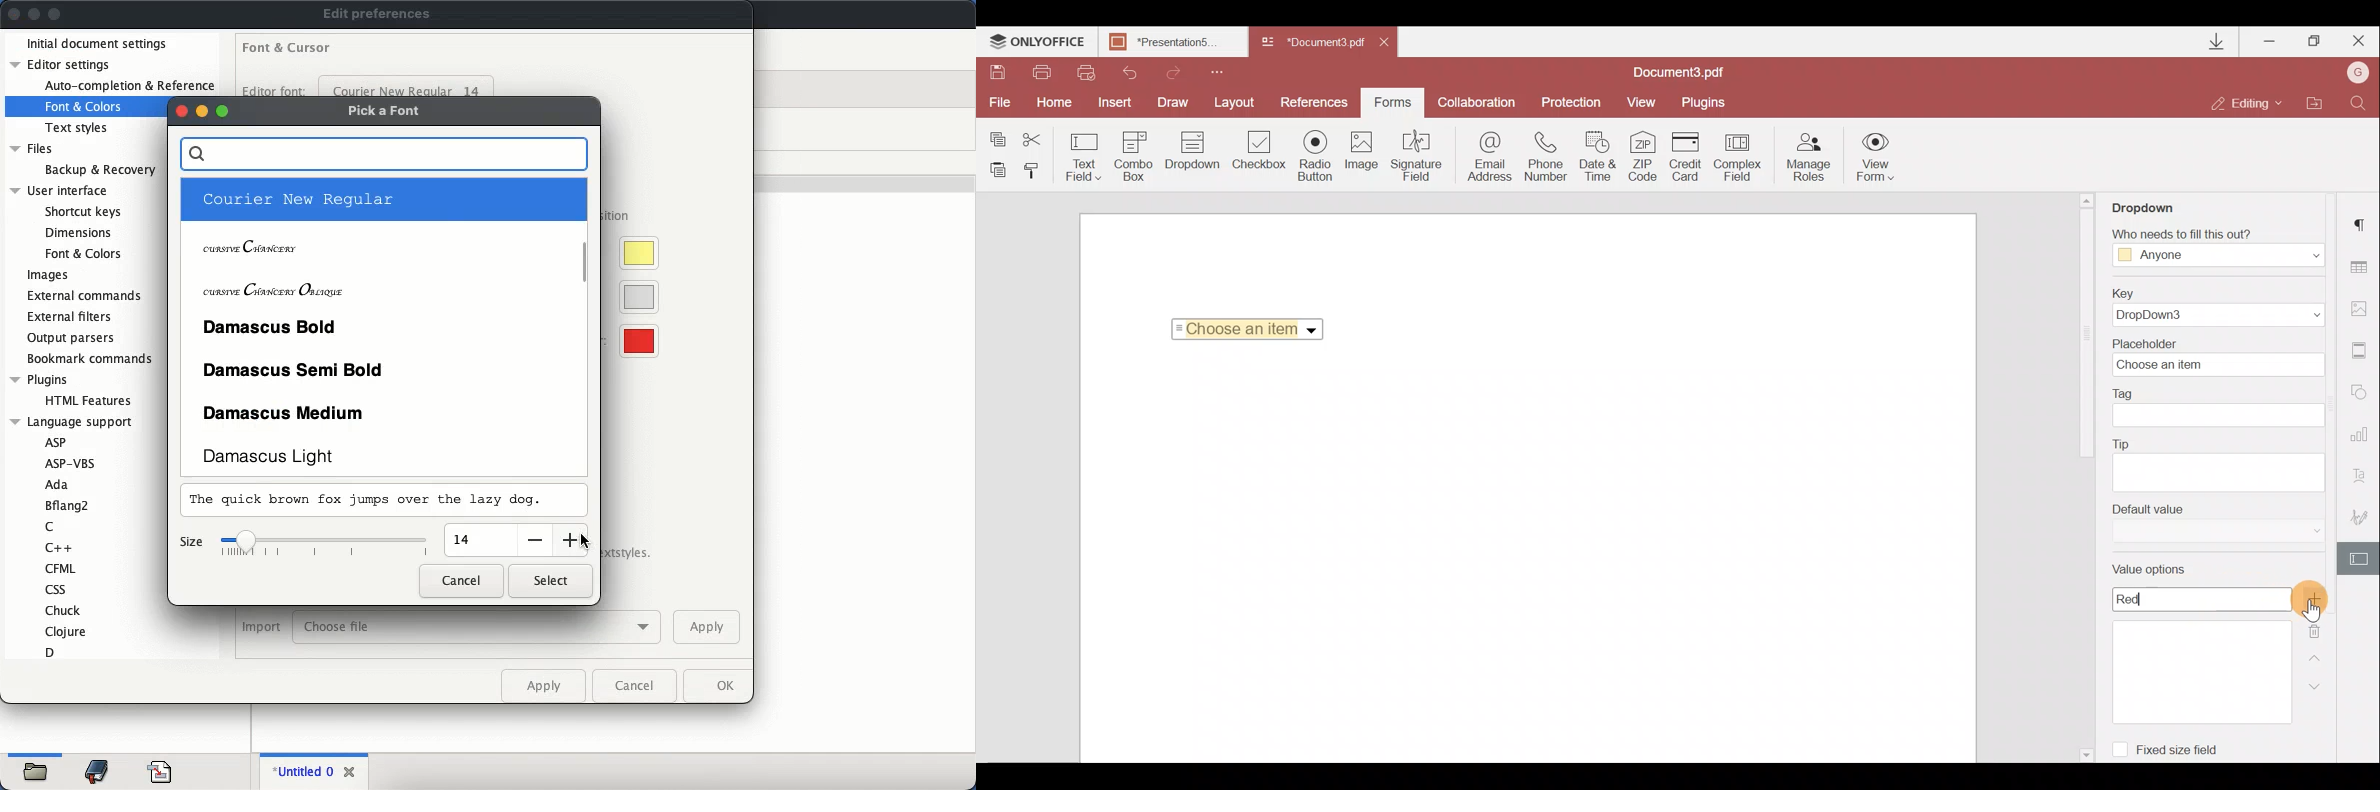  I want to click on chuck, so click(64, 610).